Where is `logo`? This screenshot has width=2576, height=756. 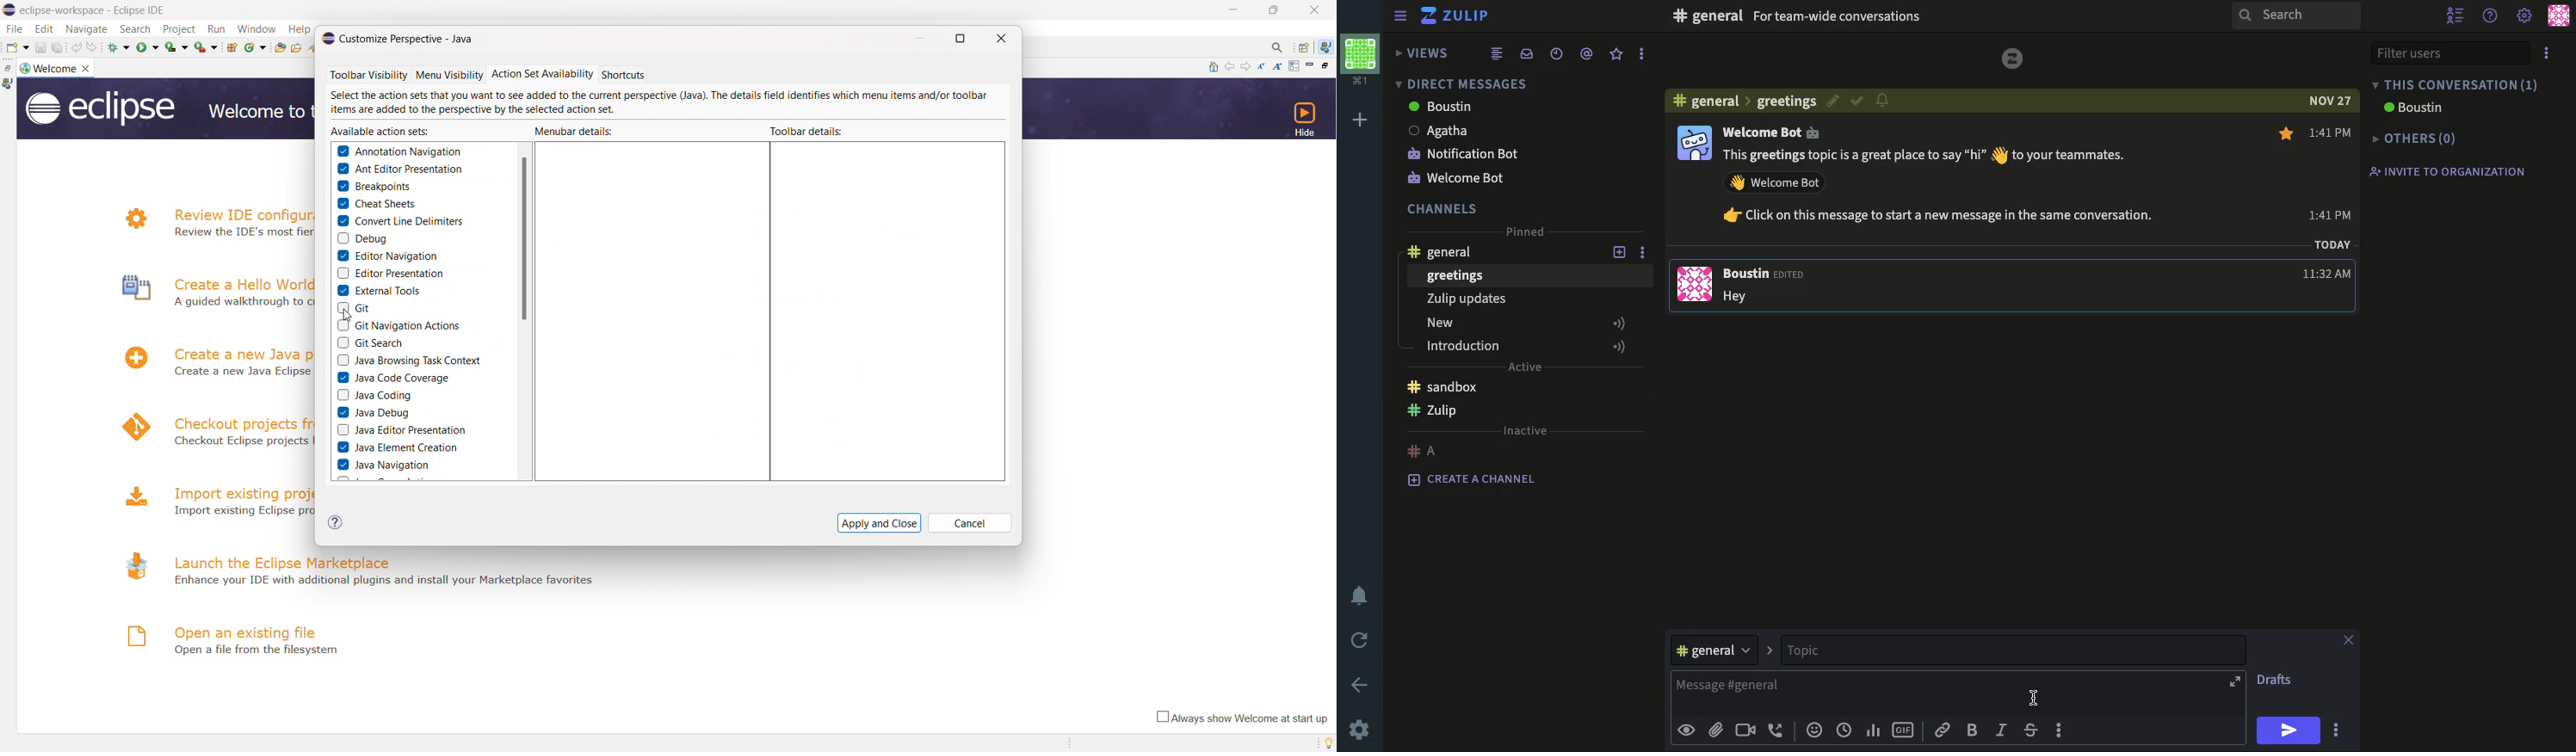 logo is located at coordinates (132, 636).